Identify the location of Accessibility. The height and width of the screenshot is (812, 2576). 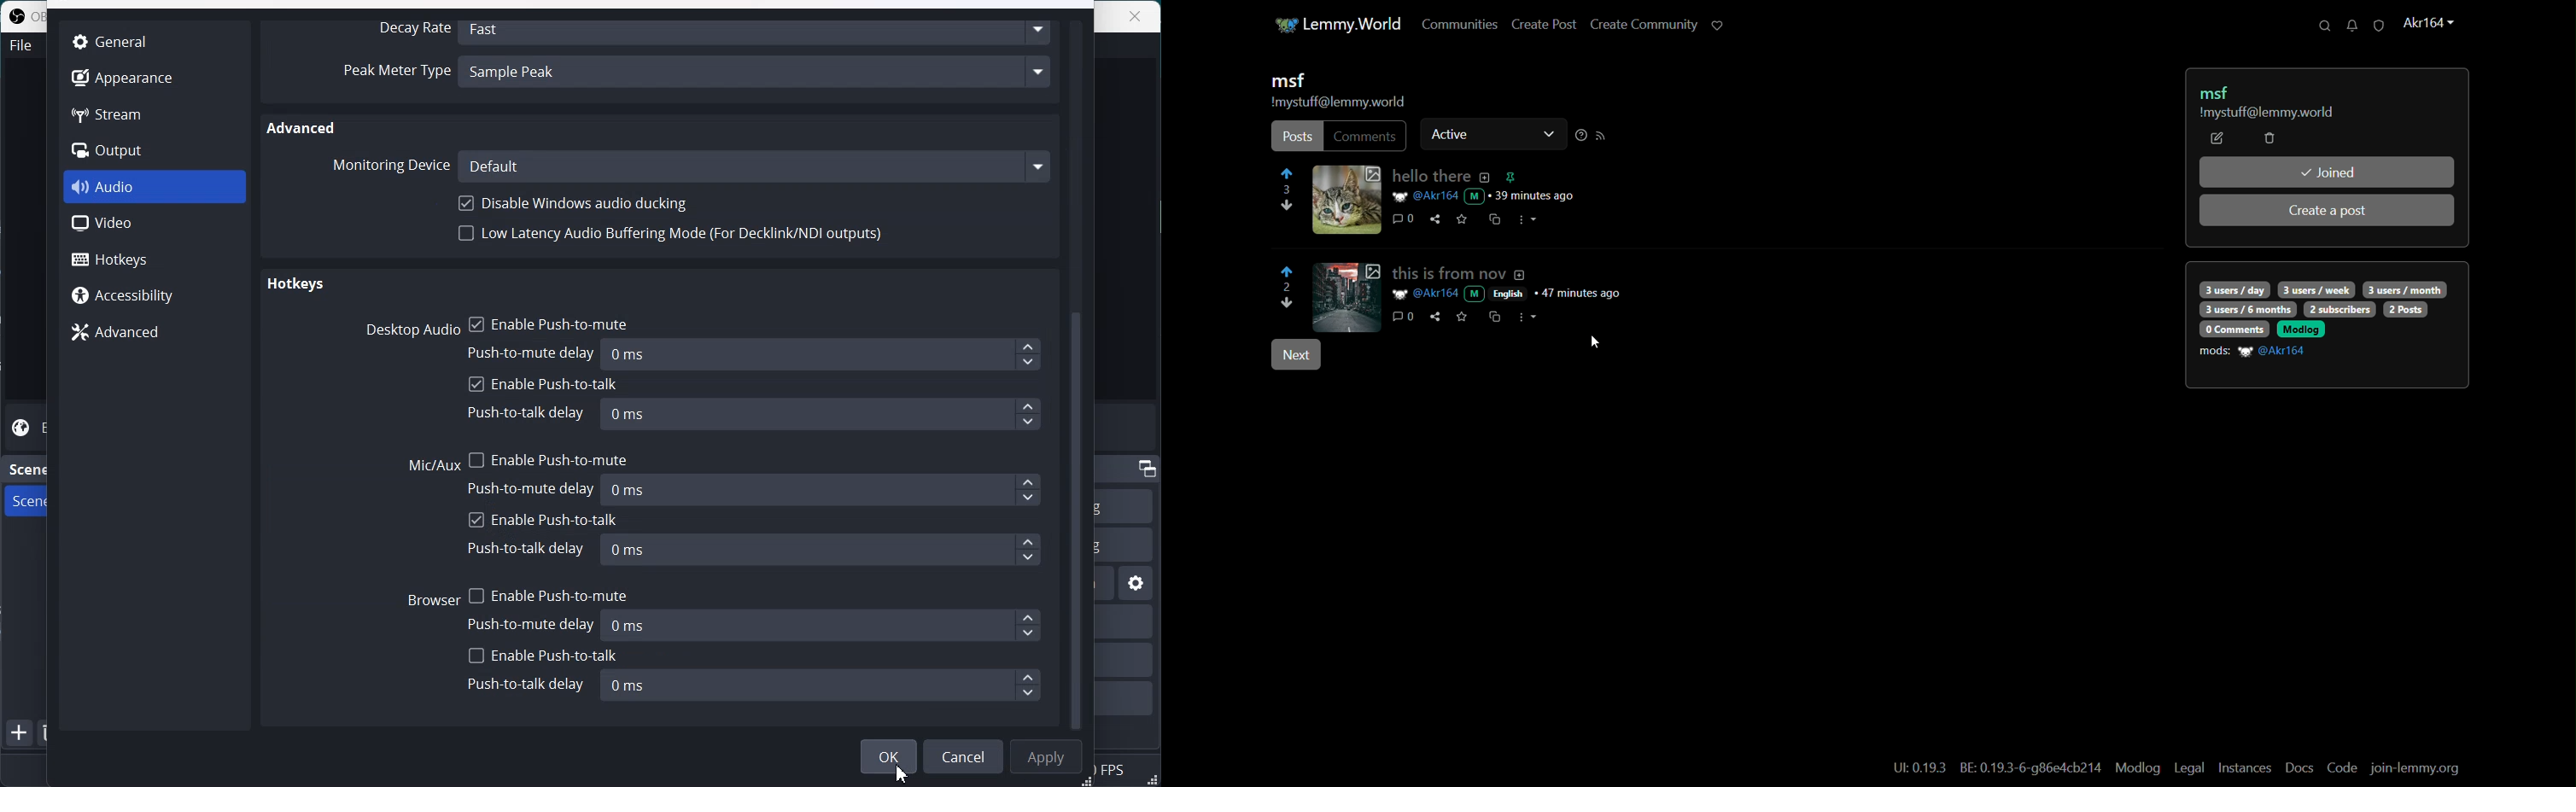
(154, 294).